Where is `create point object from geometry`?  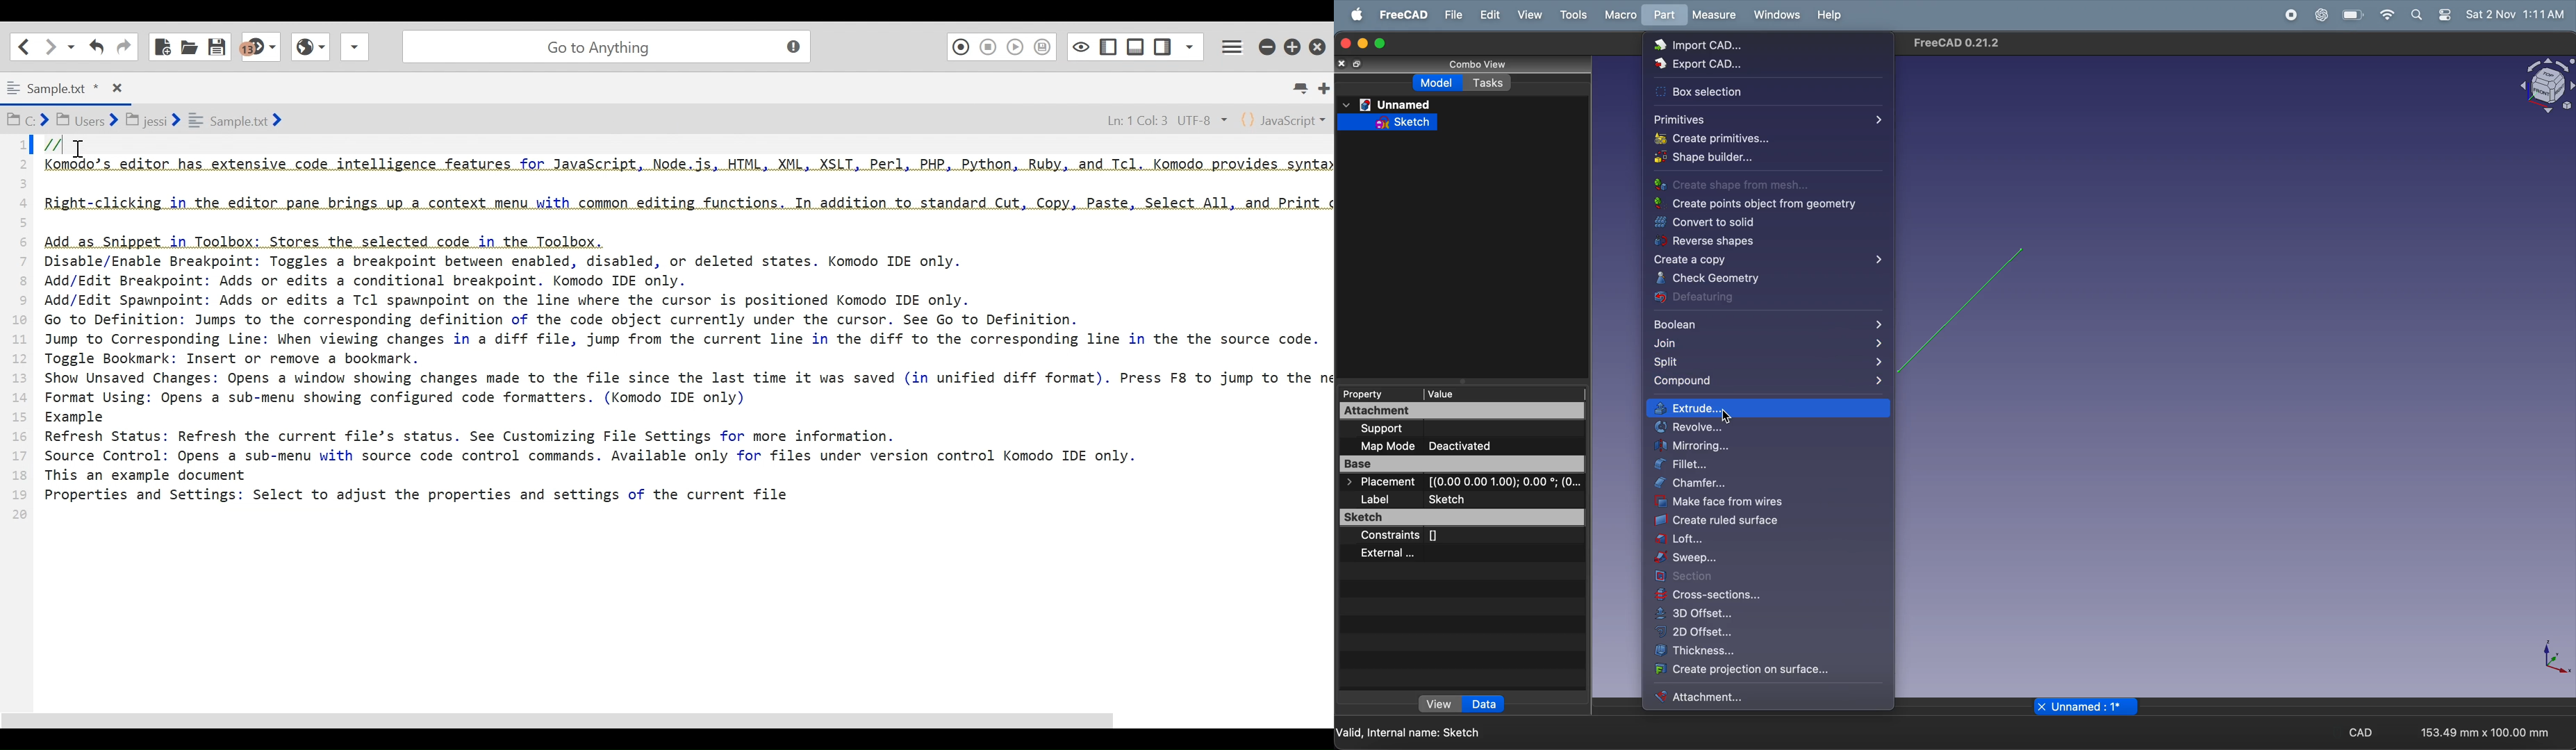
create point object from geometry is located at coordinates (1754, 204).